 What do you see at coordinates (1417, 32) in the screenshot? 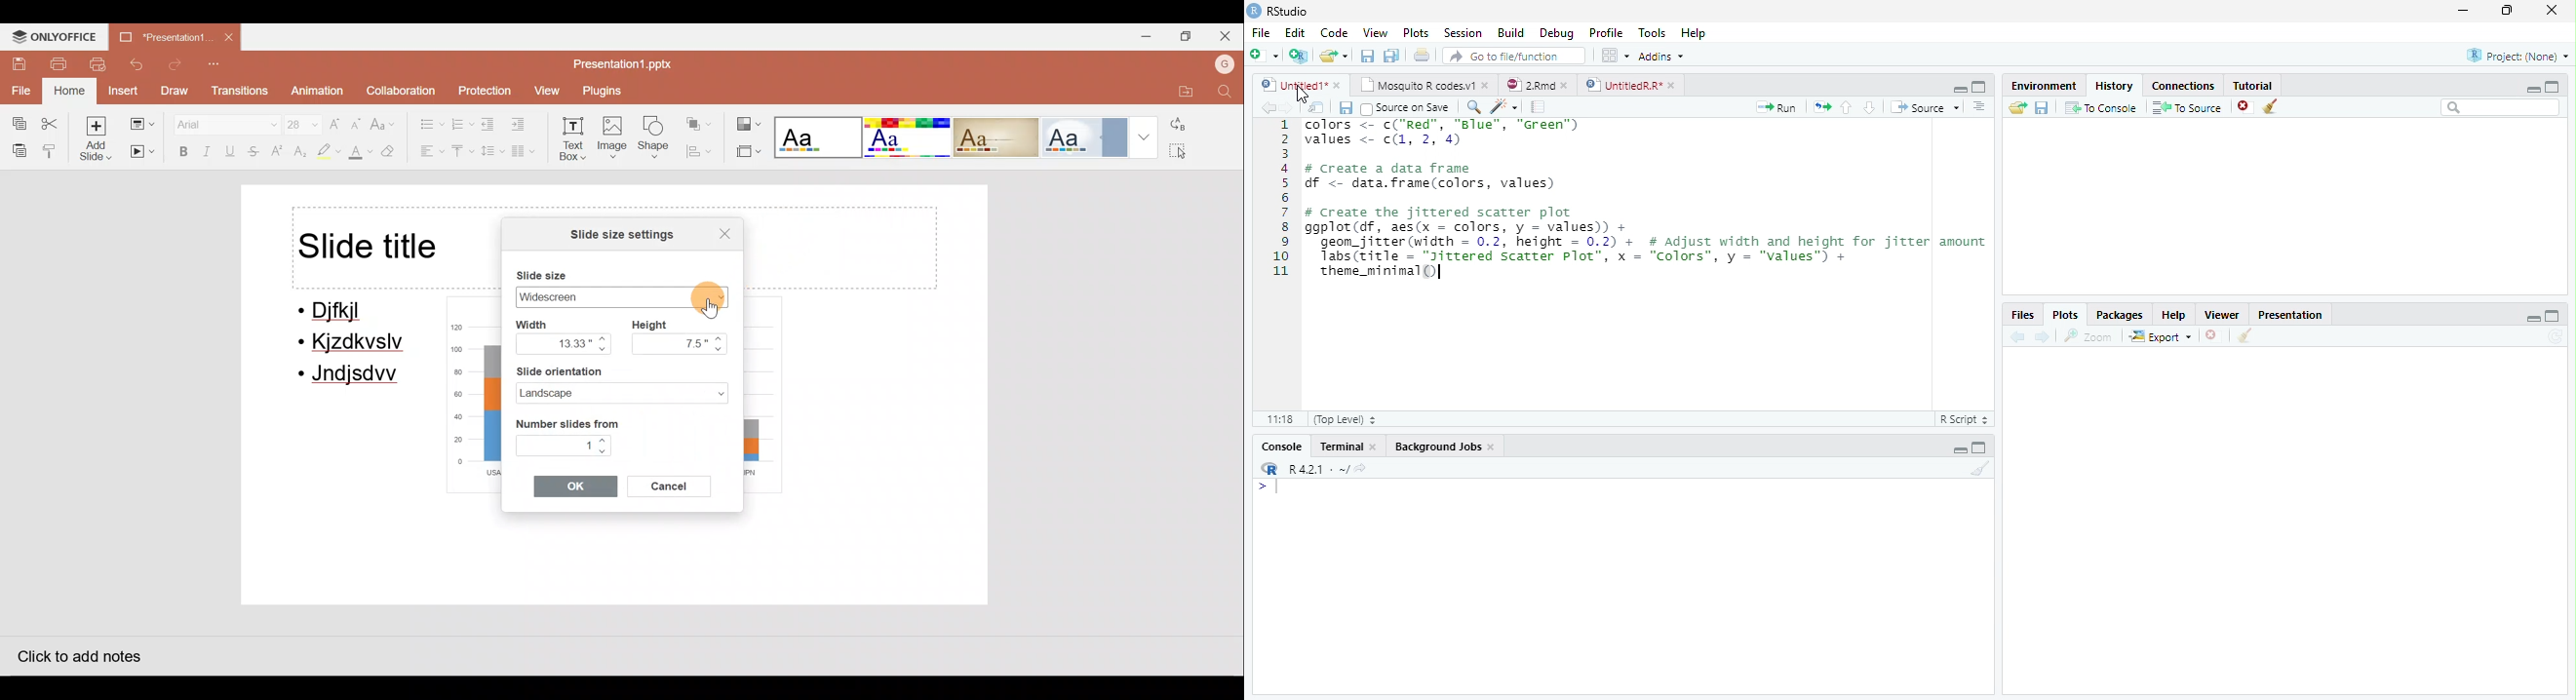
I see `Plots` at bounding box center [1417, 32].